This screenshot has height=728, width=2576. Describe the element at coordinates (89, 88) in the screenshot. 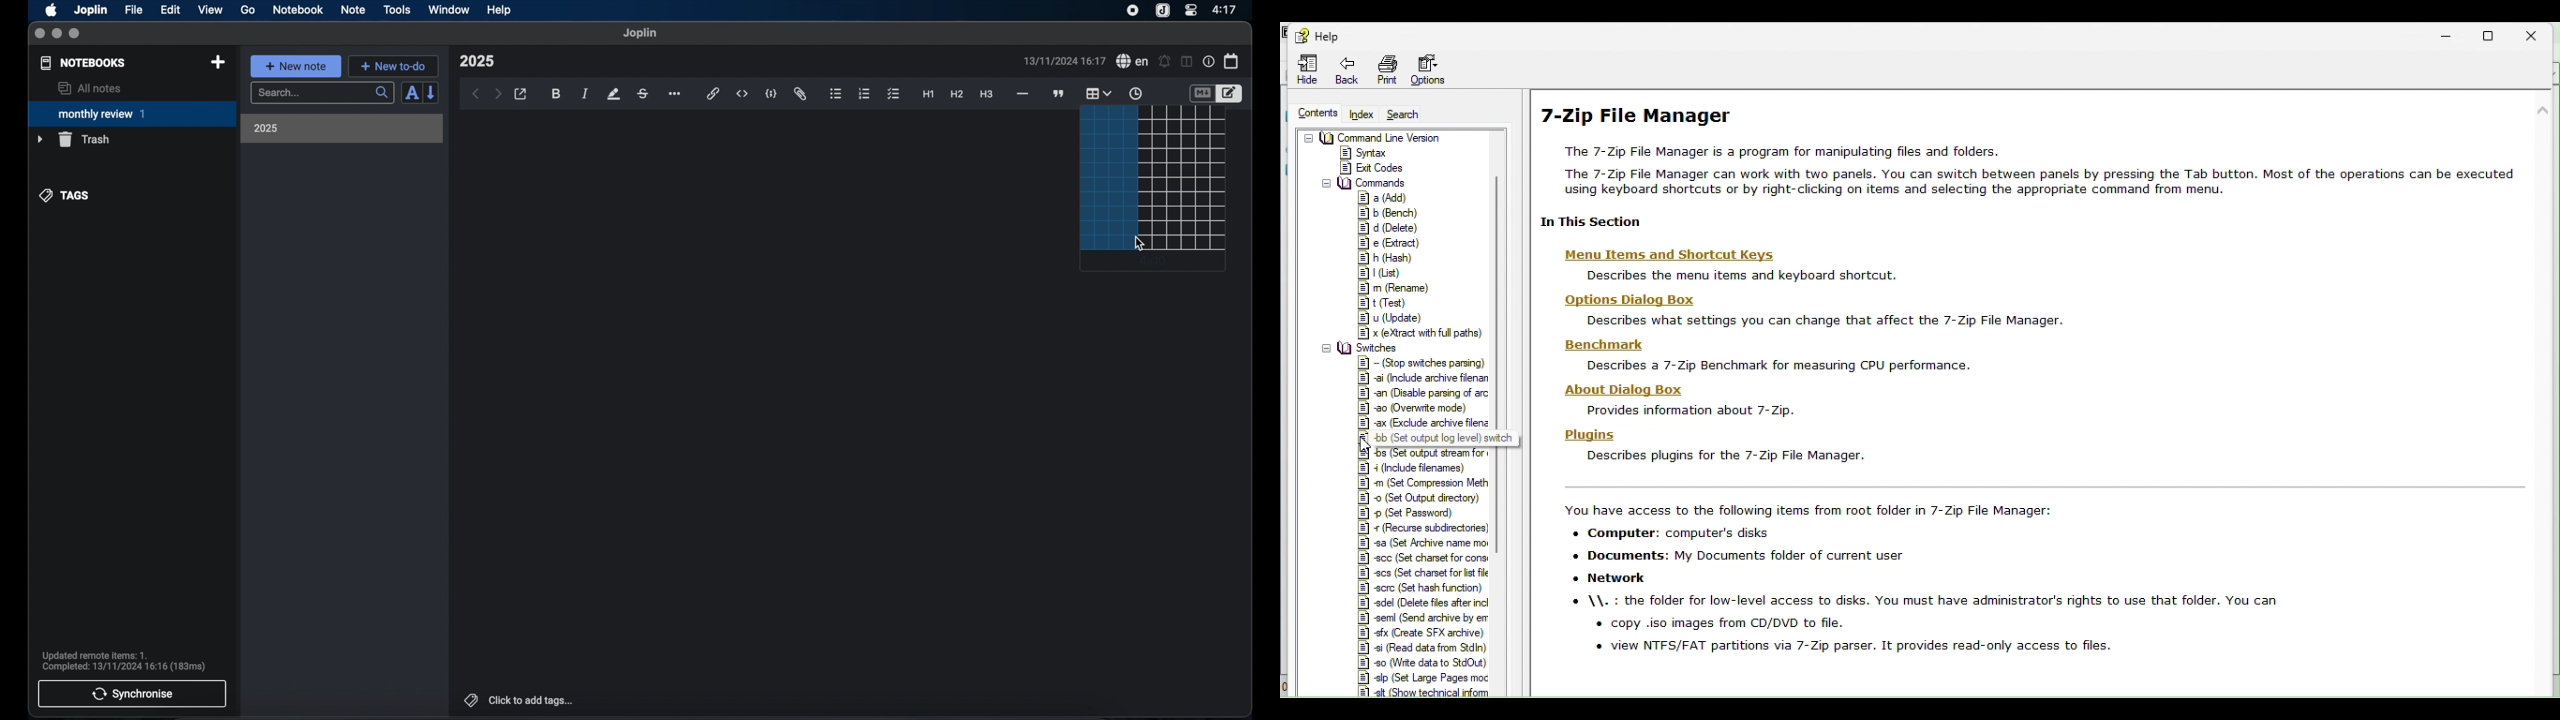

I see `all notes` at that location.